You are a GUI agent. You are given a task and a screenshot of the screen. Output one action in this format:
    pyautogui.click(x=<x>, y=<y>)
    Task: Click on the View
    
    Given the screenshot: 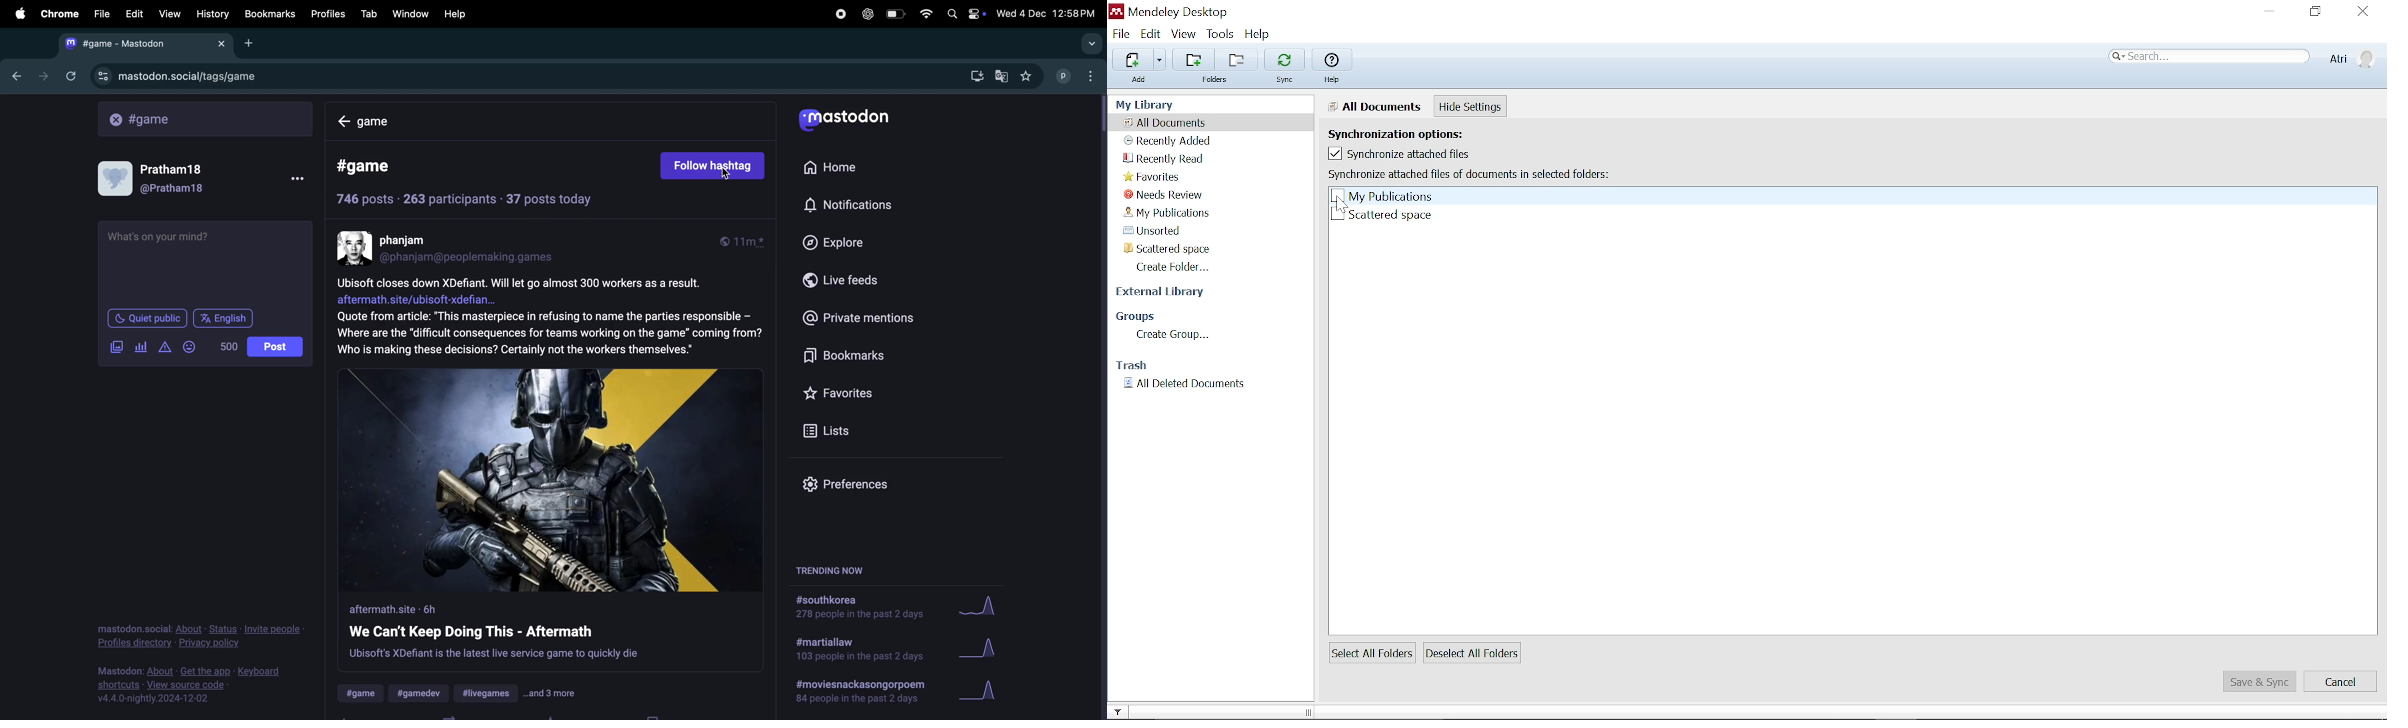 What is the action you would take?
    pyautogui.click(x=1185, y=34)
    